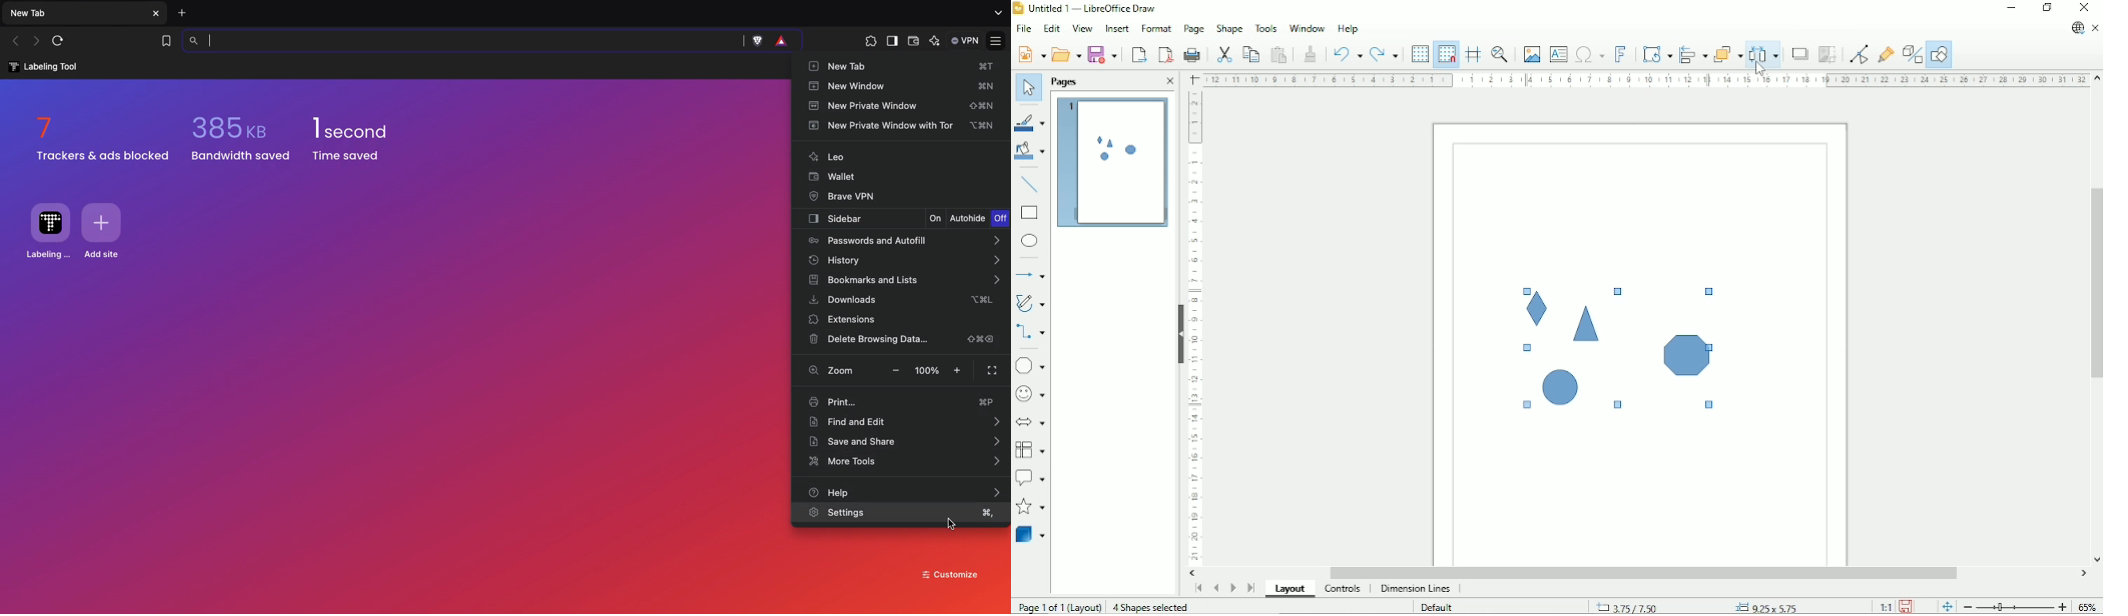 Image resolution: width=2128 pixels, height=616 pixels. What do you see at coordinates (1906, 606) in the screenshot?
I see `Save` at bounding box center [1906, 606].